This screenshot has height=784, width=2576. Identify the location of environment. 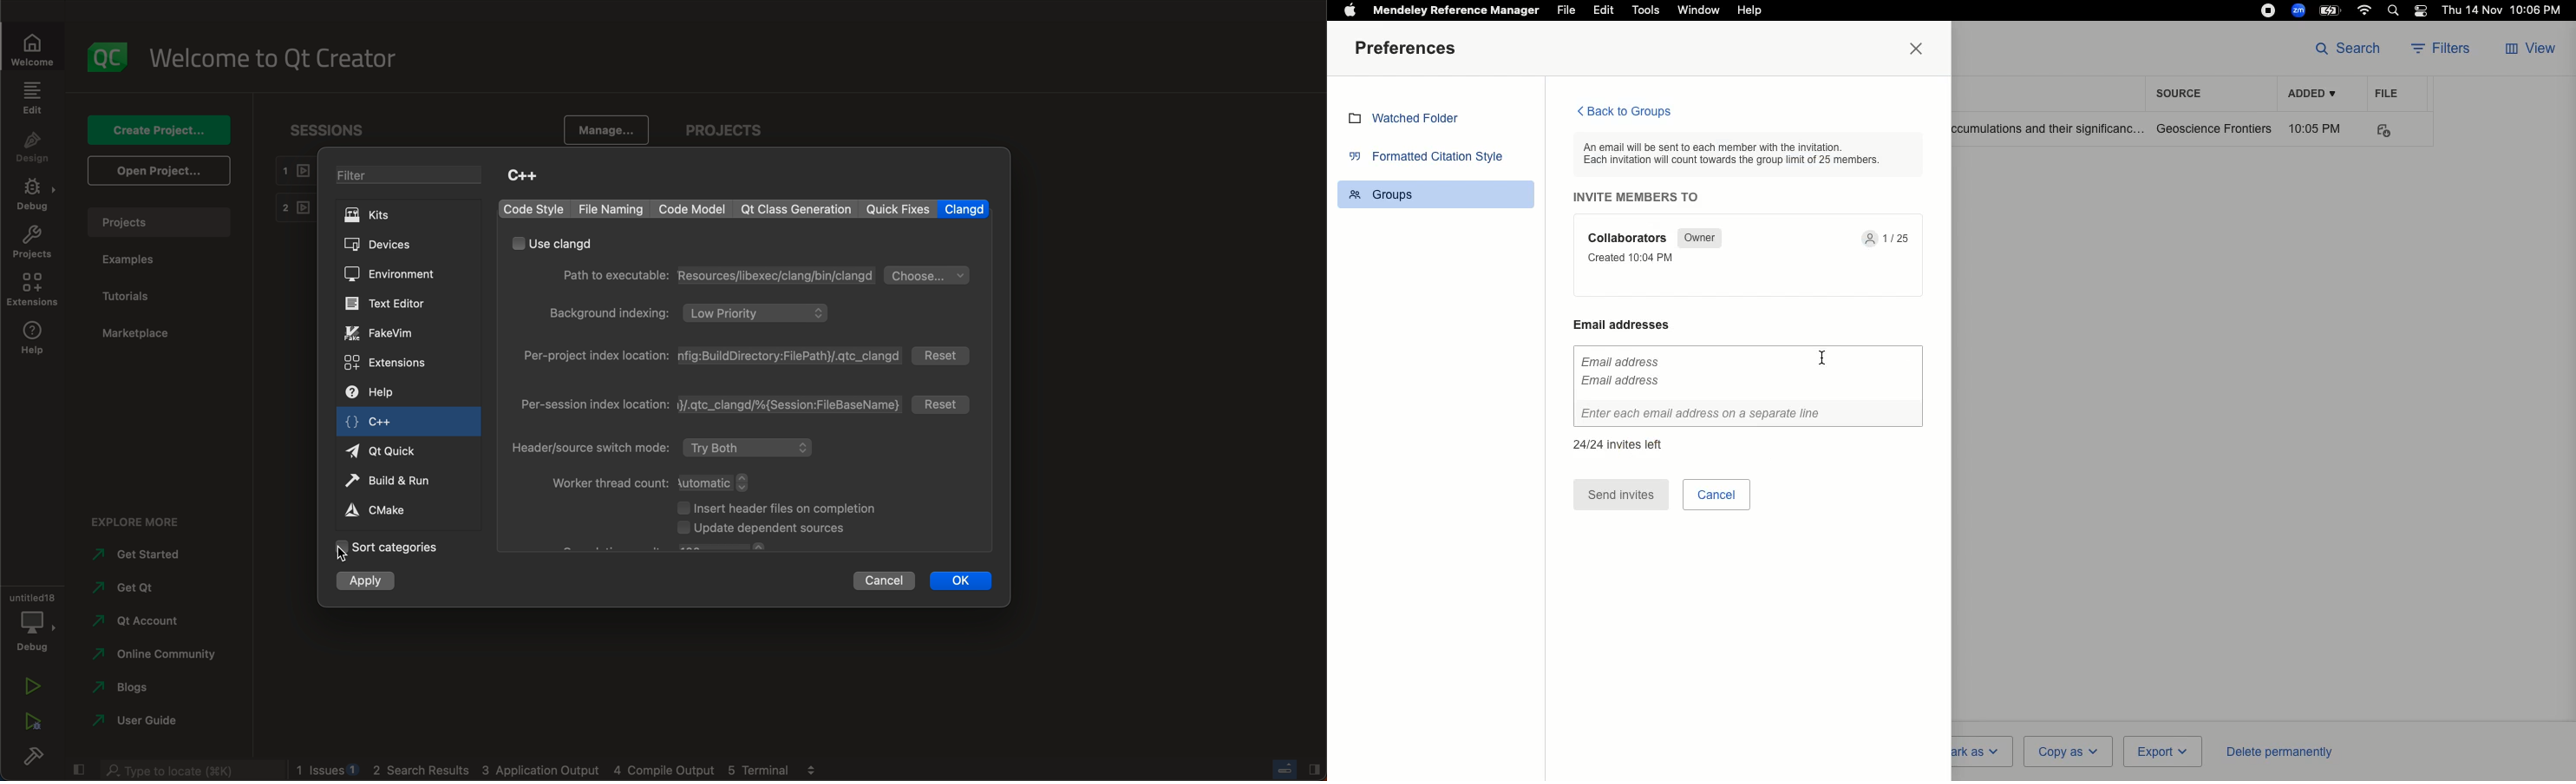
(398, 273).